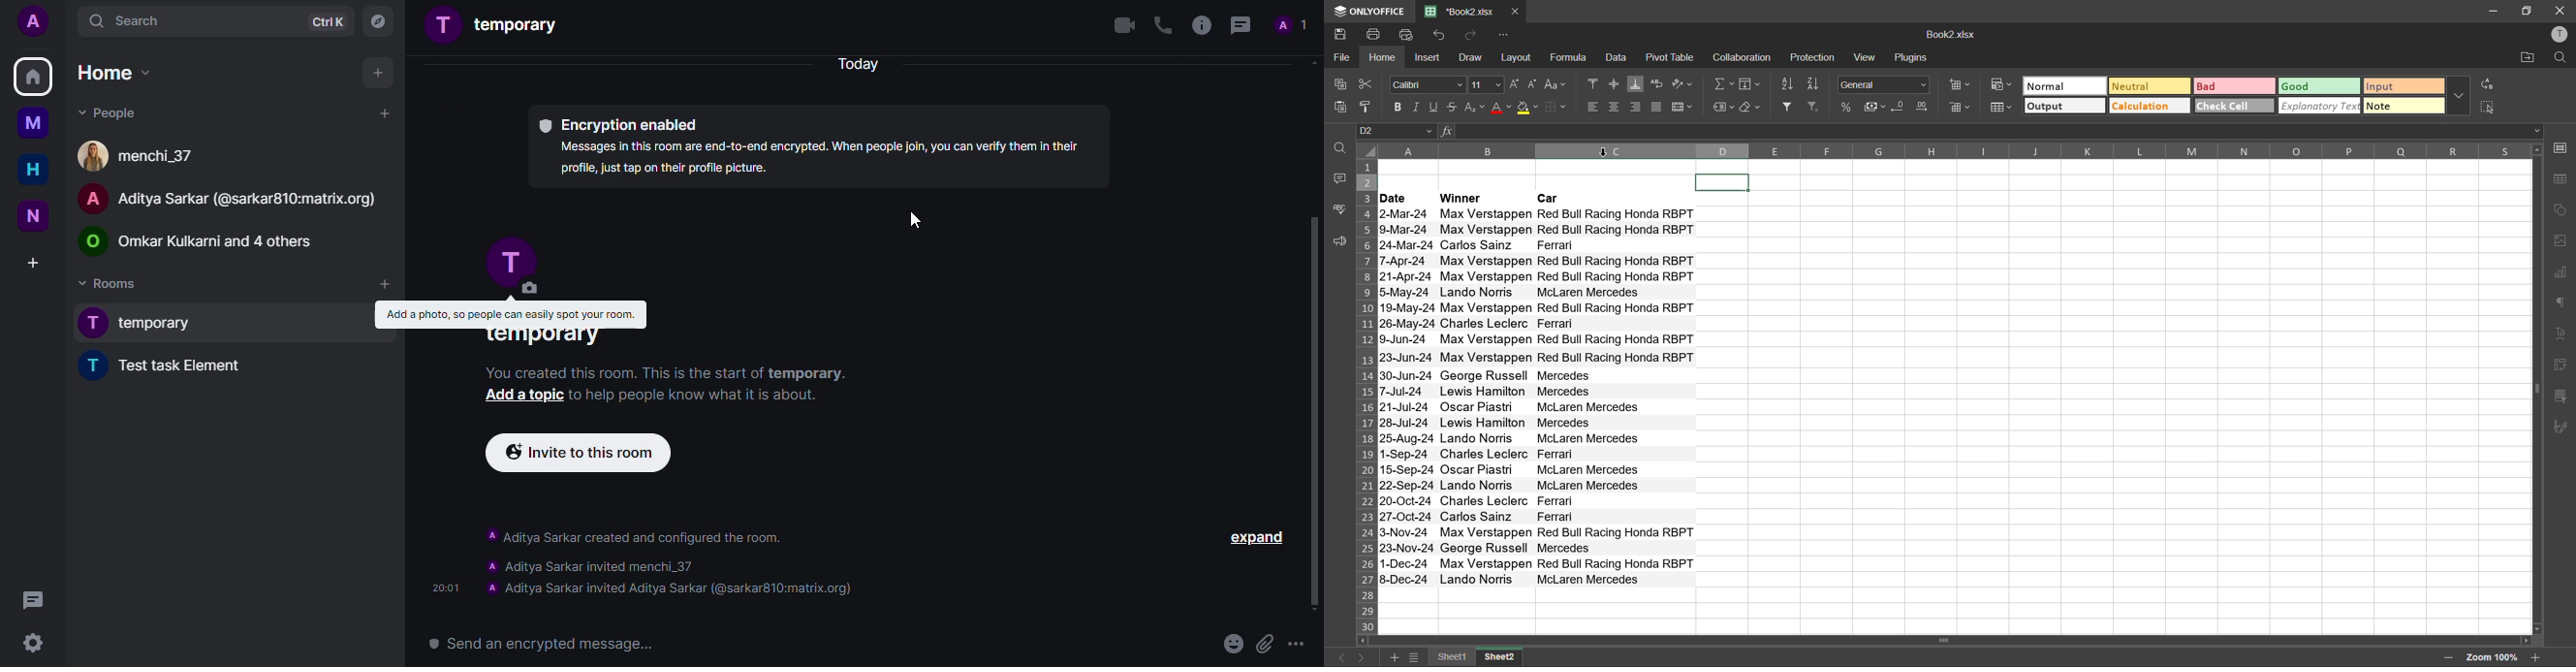  Describe the element at coordinates (1370, 10) in the screenshot. I see `ONLYOFFICE` at that location.